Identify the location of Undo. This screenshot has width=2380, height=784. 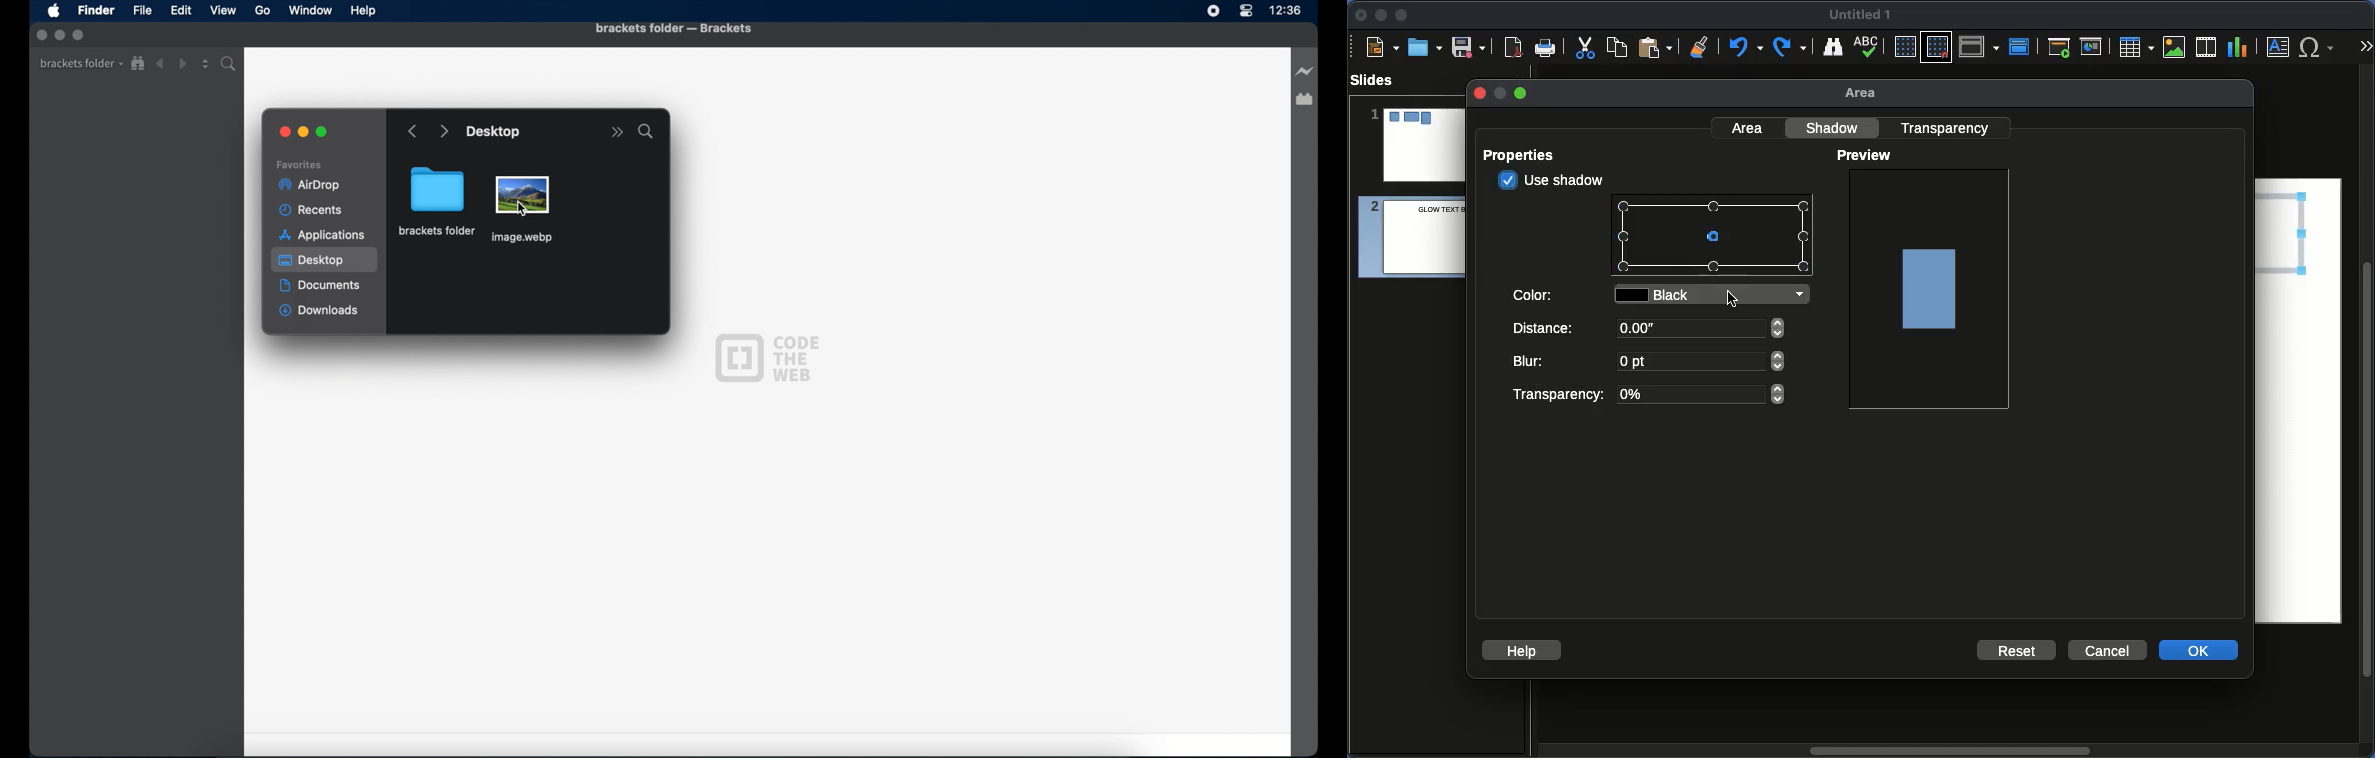
(1744, 47).